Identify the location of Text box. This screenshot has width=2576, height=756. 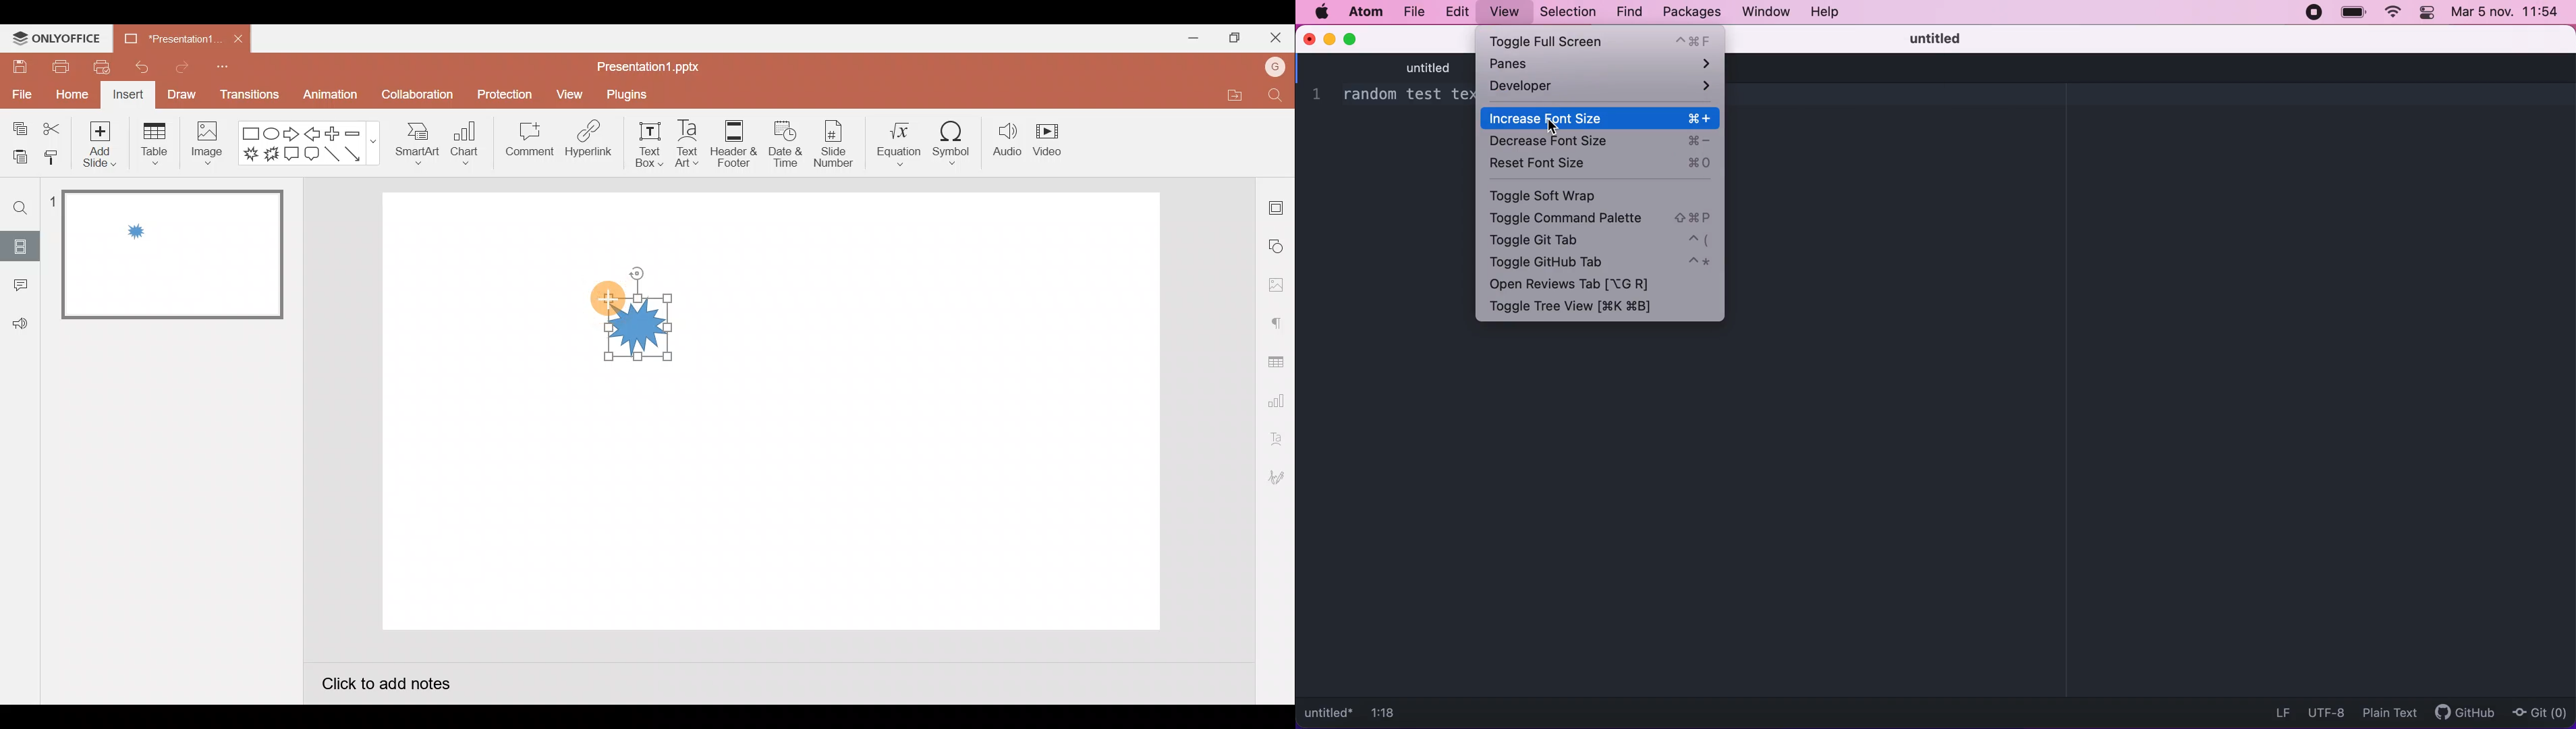
(640, 145).